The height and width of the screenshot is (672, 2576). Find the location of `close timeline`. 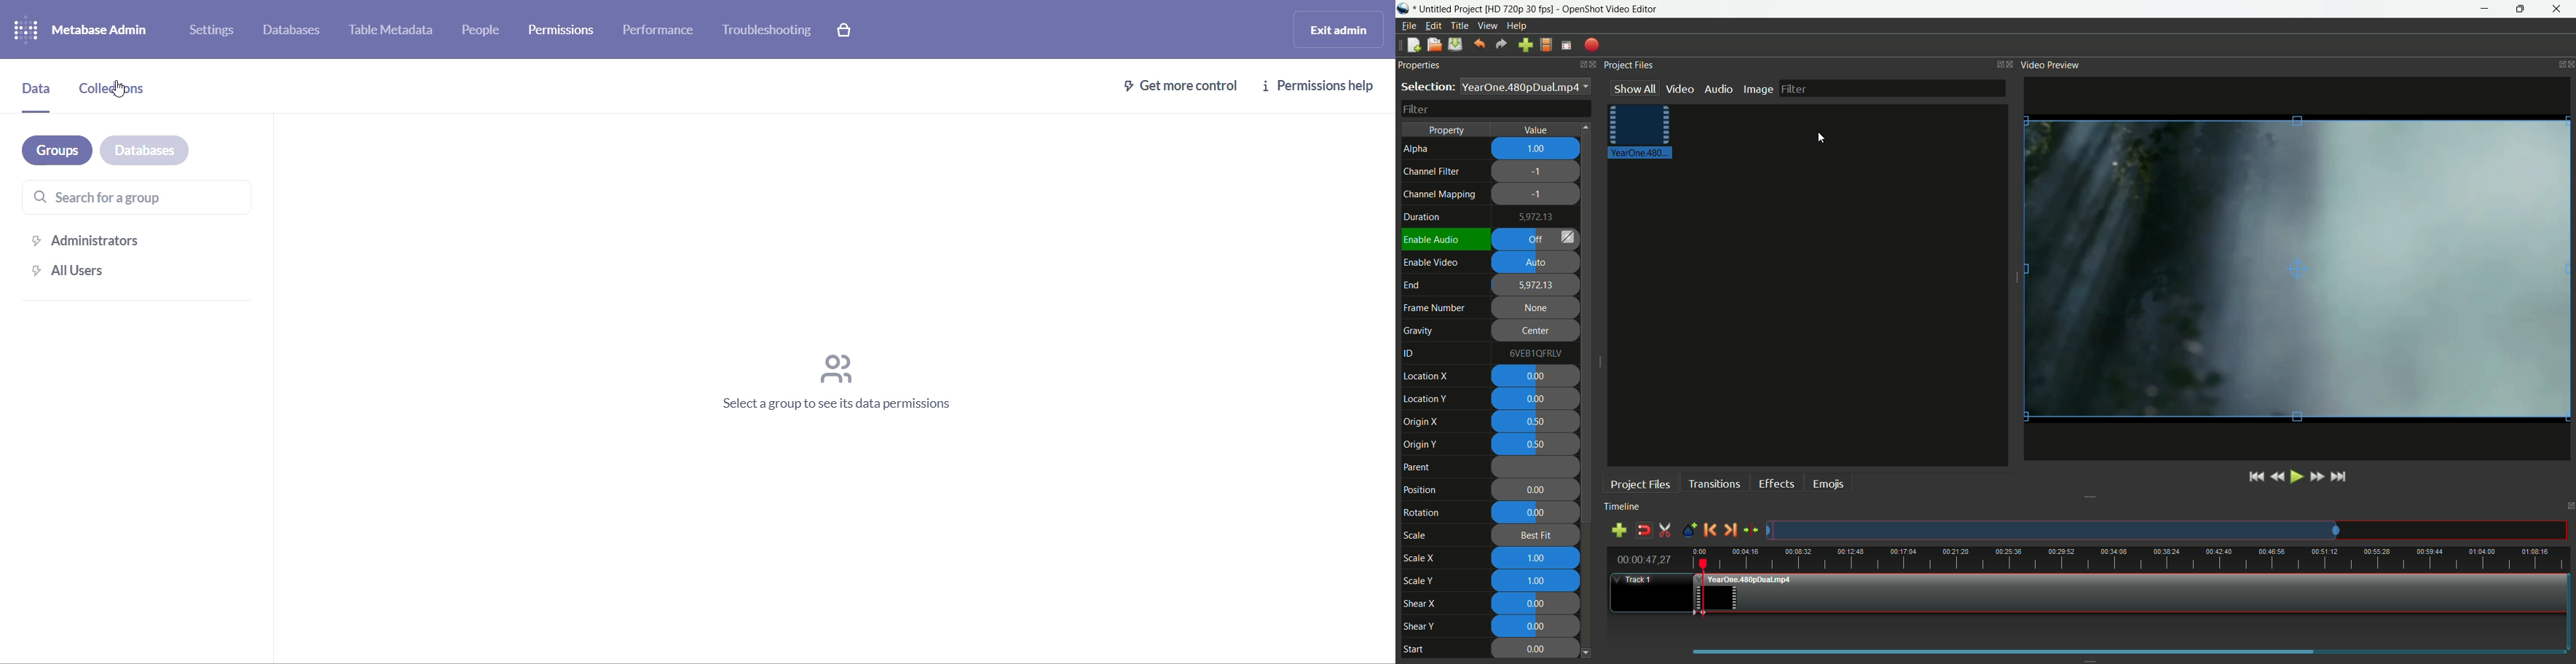

close timeline is located at coordinates (2569, 507).